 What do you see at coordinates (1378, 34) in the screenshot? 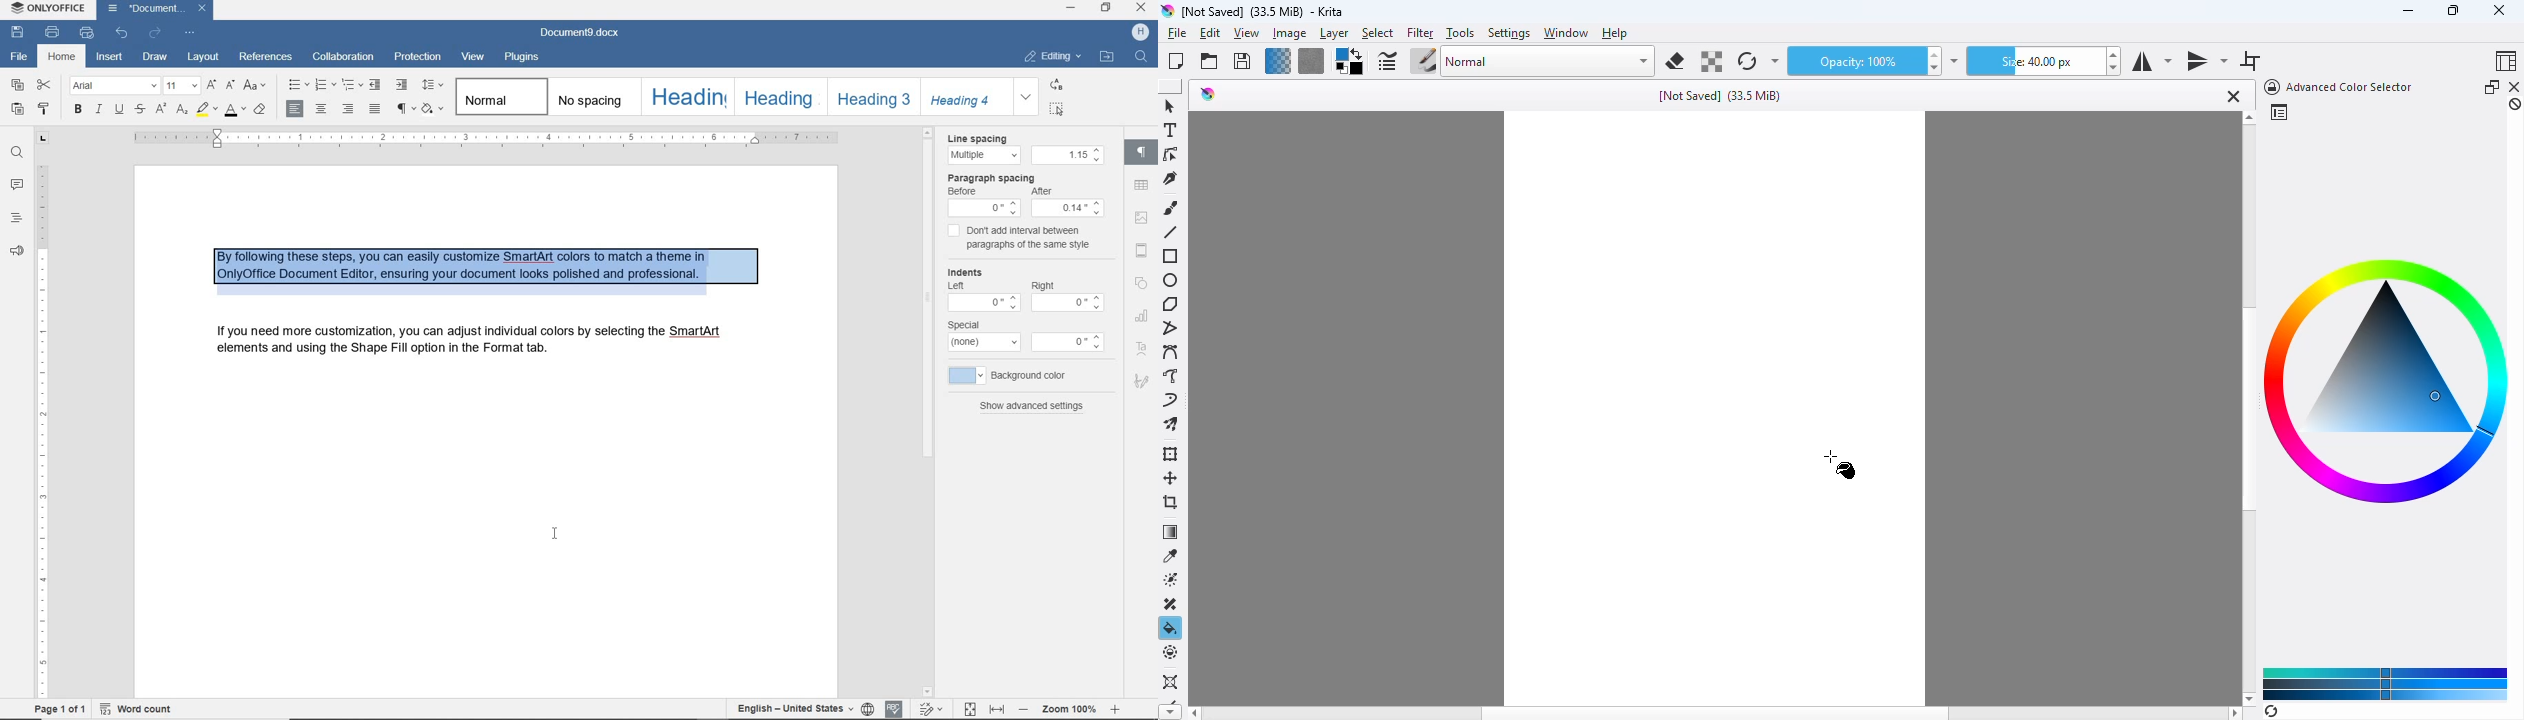
I see `select` at bounding box center [1378, 34].